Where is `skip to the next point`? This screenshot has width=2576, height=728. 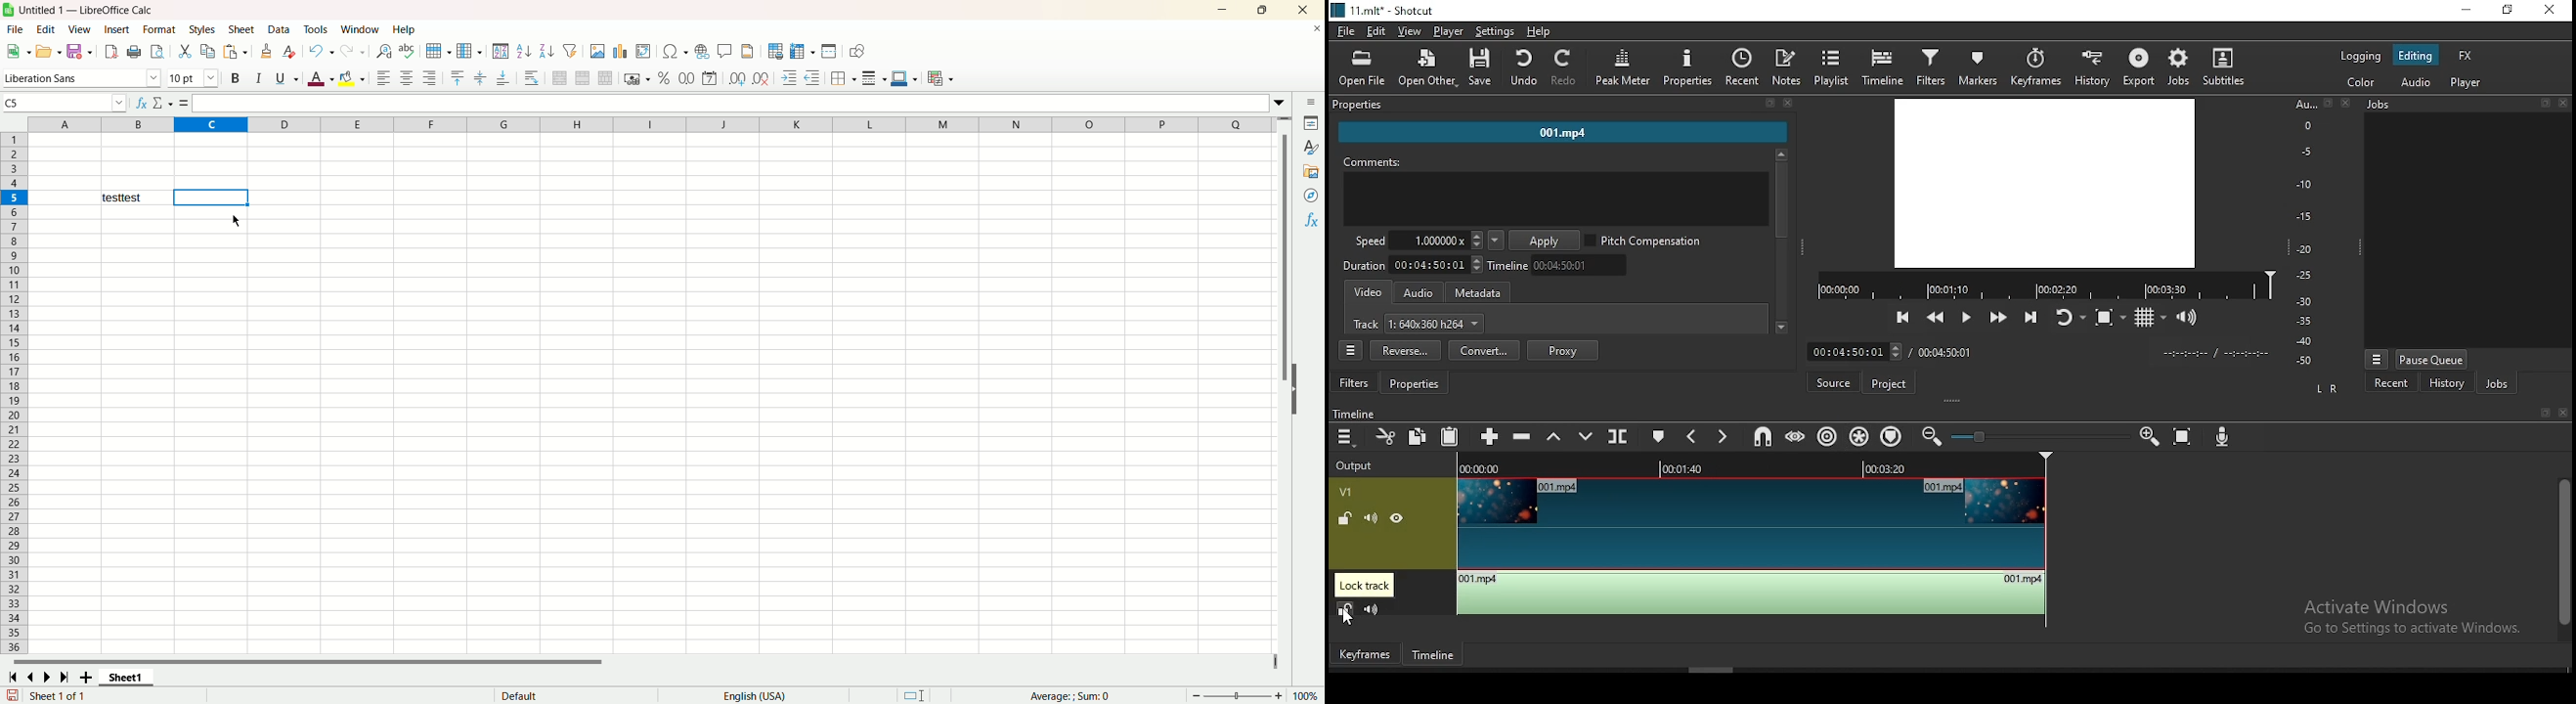 skip to the next point is located at coordinates (2031, 317).